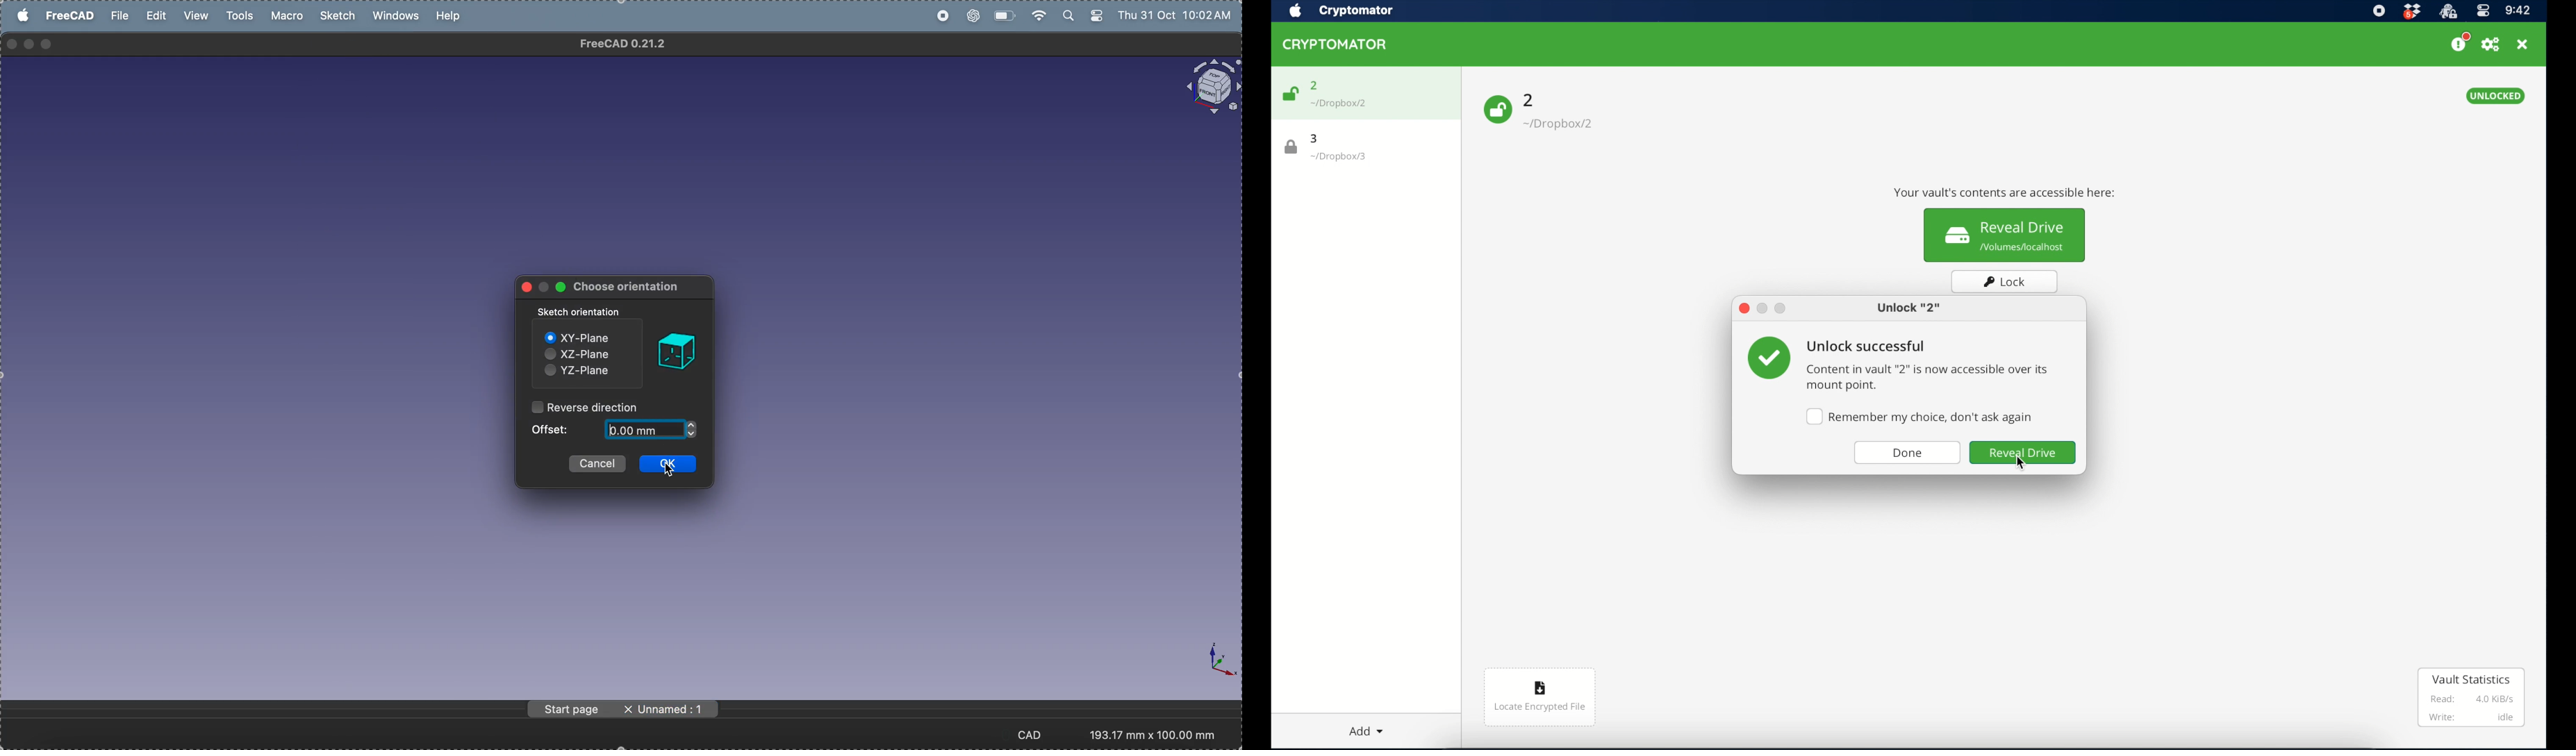  Describe the element at coordinates (597, 464) in the screenshot. I see `cancel` at that location.